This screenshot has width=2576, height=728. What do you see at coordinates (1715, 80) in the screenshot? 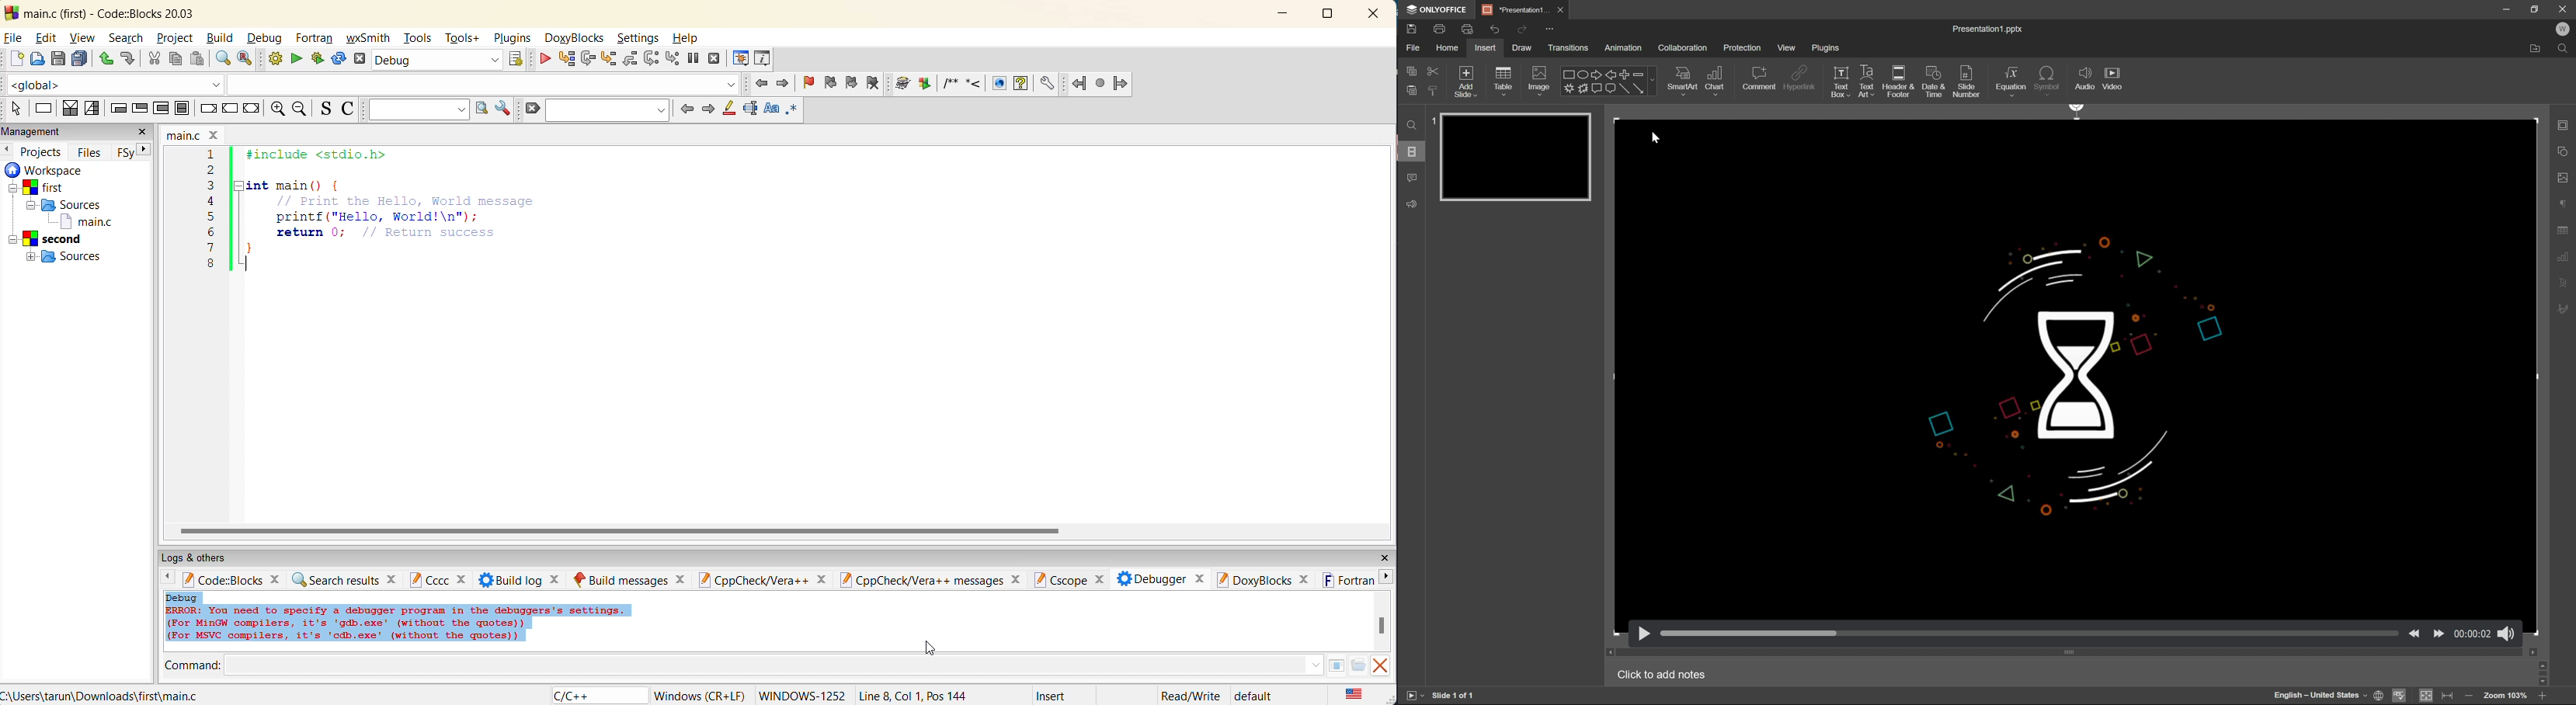
I see `chart` at bounding box center [1715, 80].